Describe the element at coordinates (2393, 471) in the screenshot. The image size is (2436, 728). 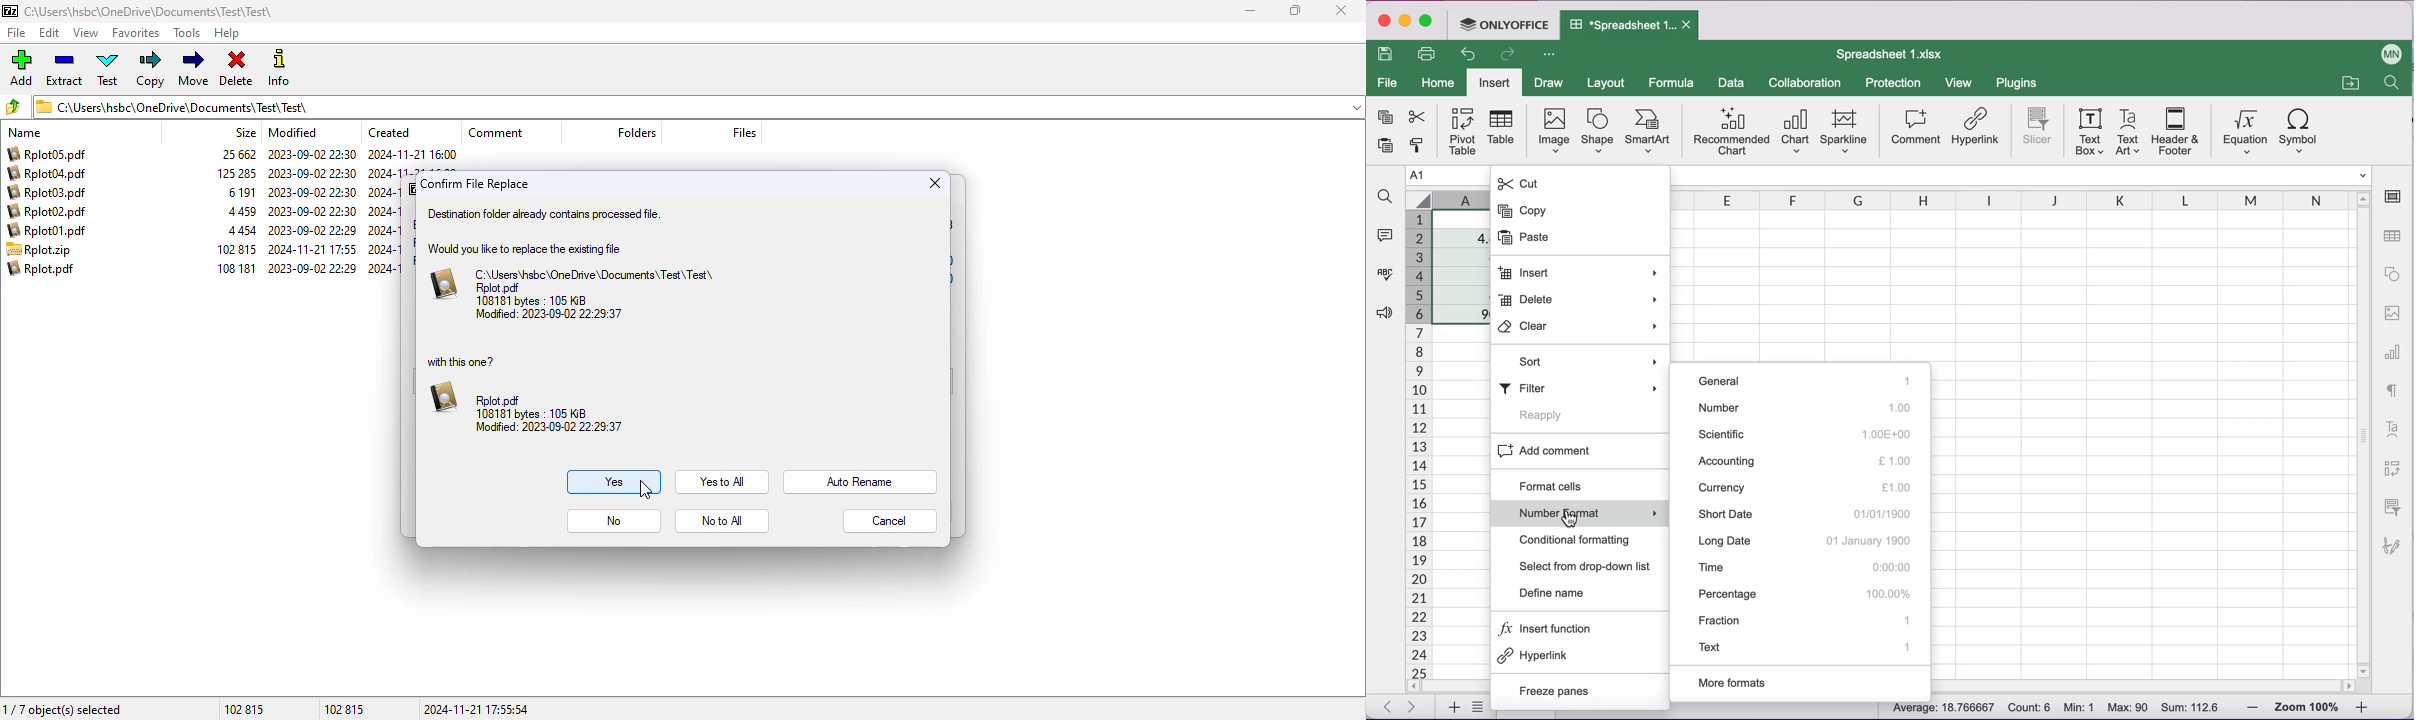
I see `pivot table` at that location.